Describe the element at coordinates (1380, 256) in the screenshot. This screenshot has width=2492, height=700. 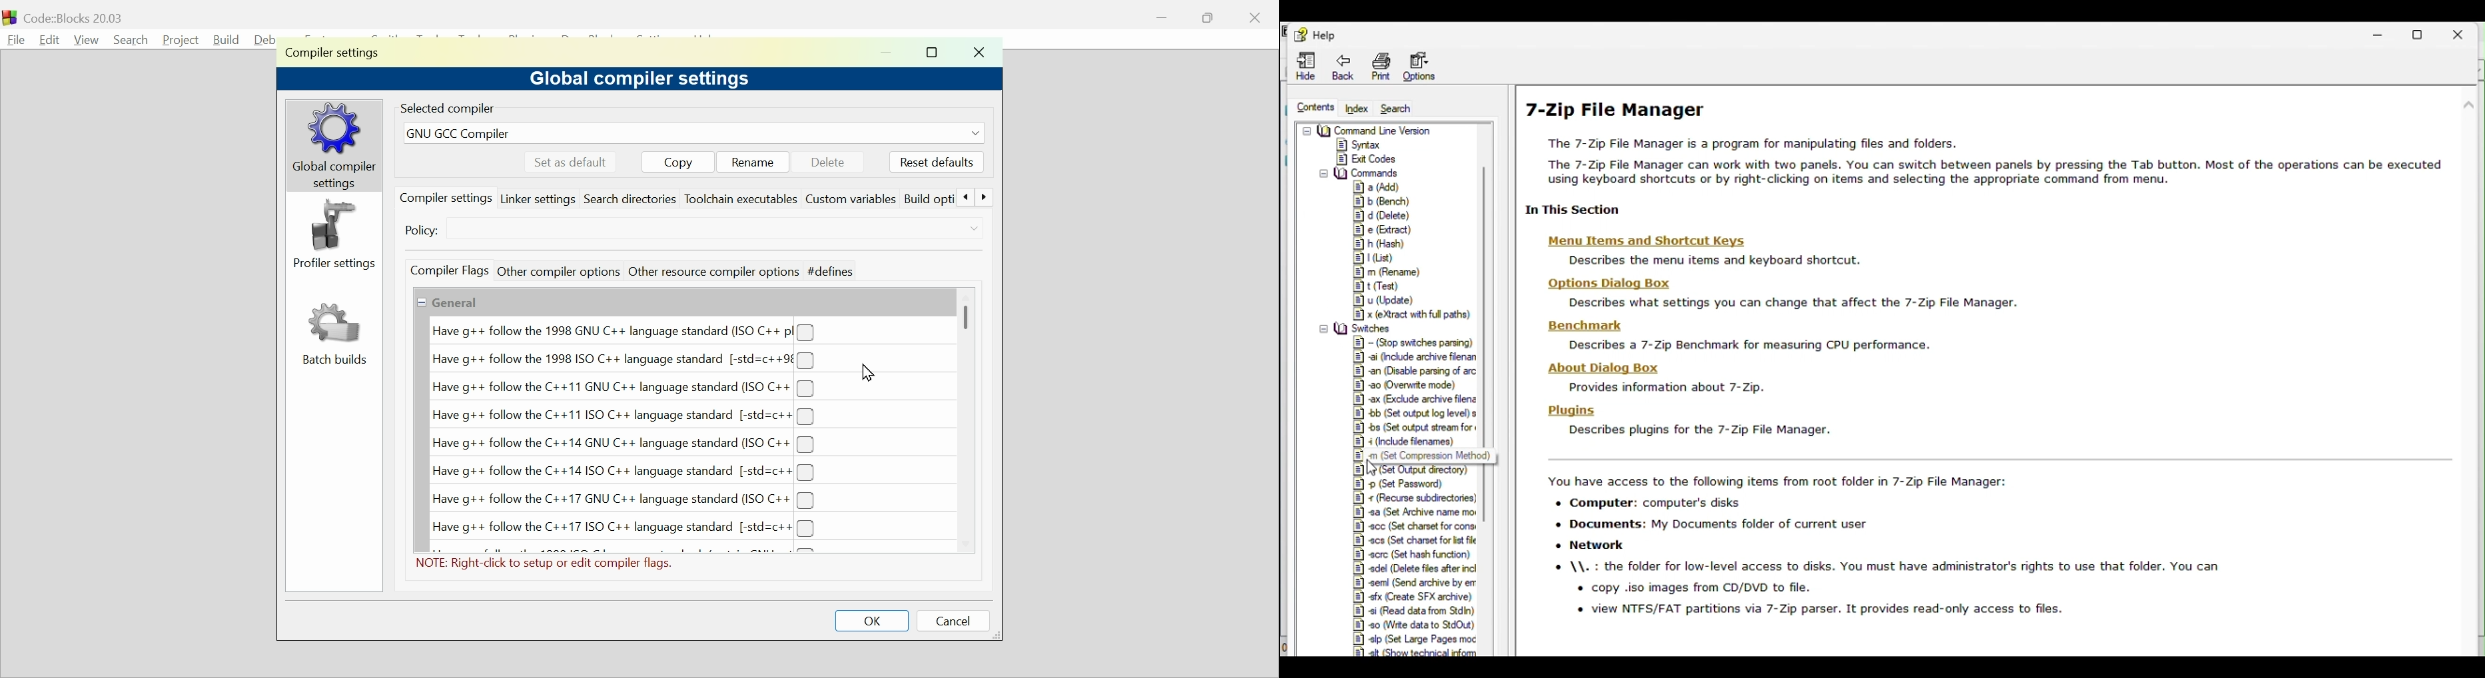
I see `list` at that location.